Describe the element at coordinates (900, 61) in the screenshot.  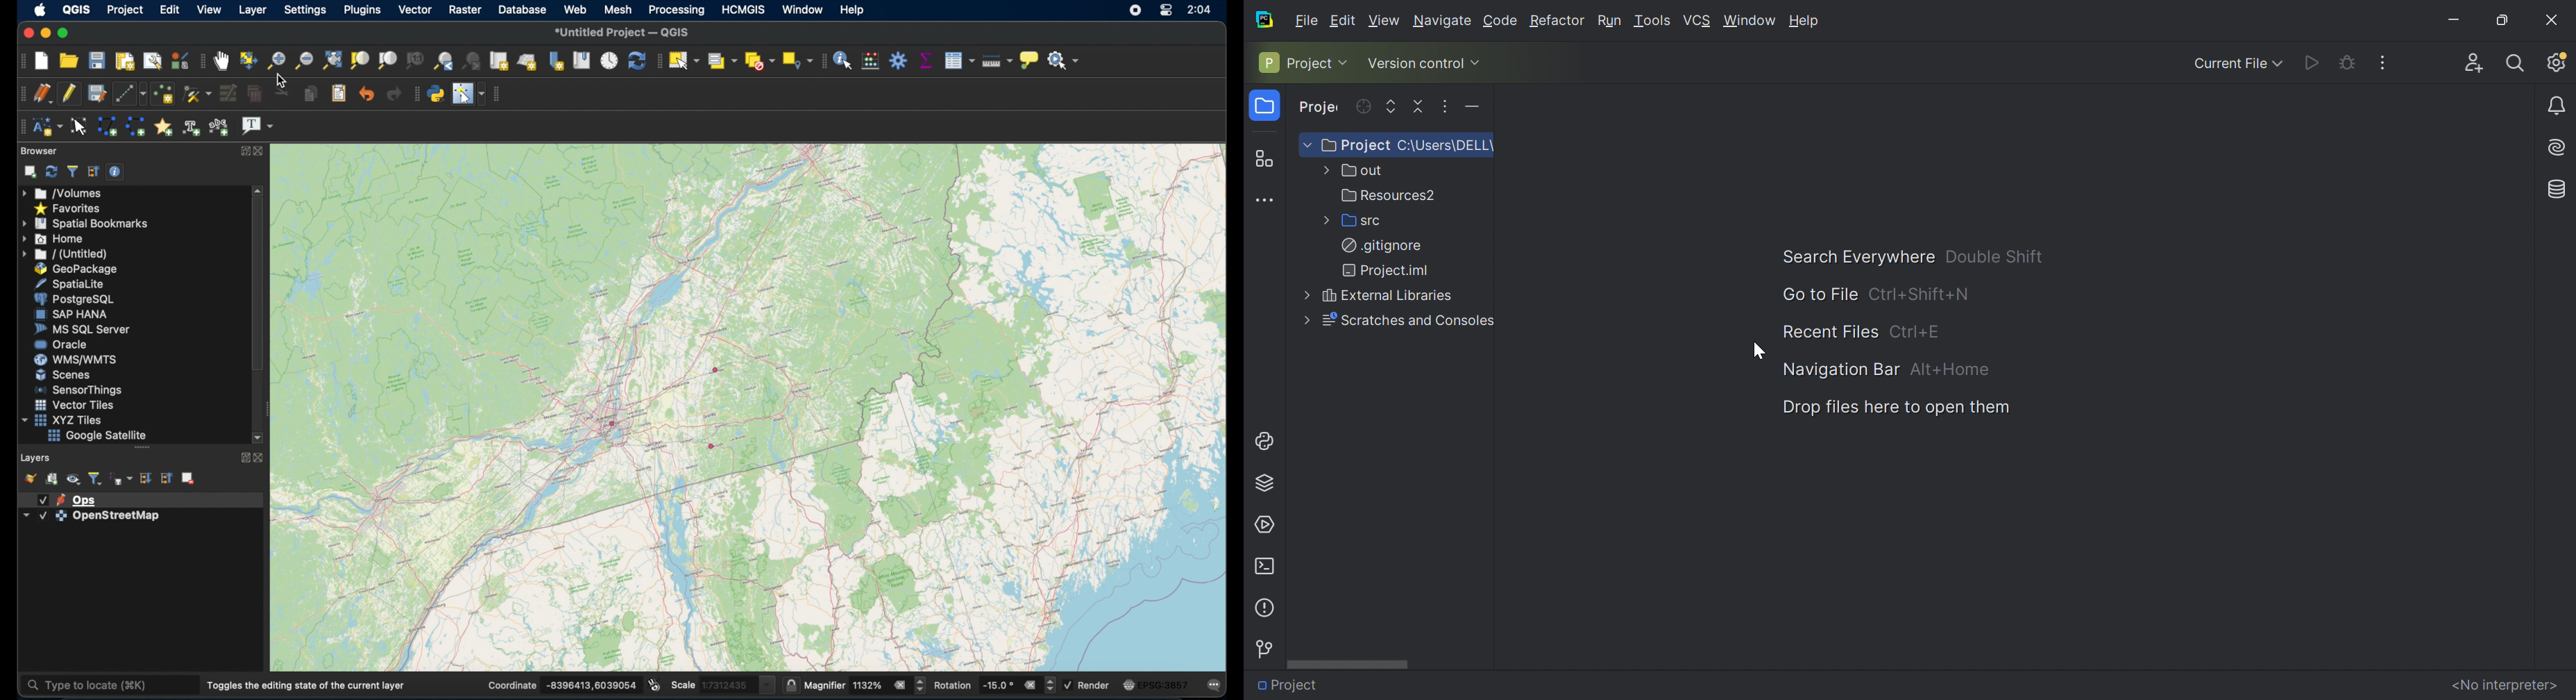
I see `toolbox` at that location.